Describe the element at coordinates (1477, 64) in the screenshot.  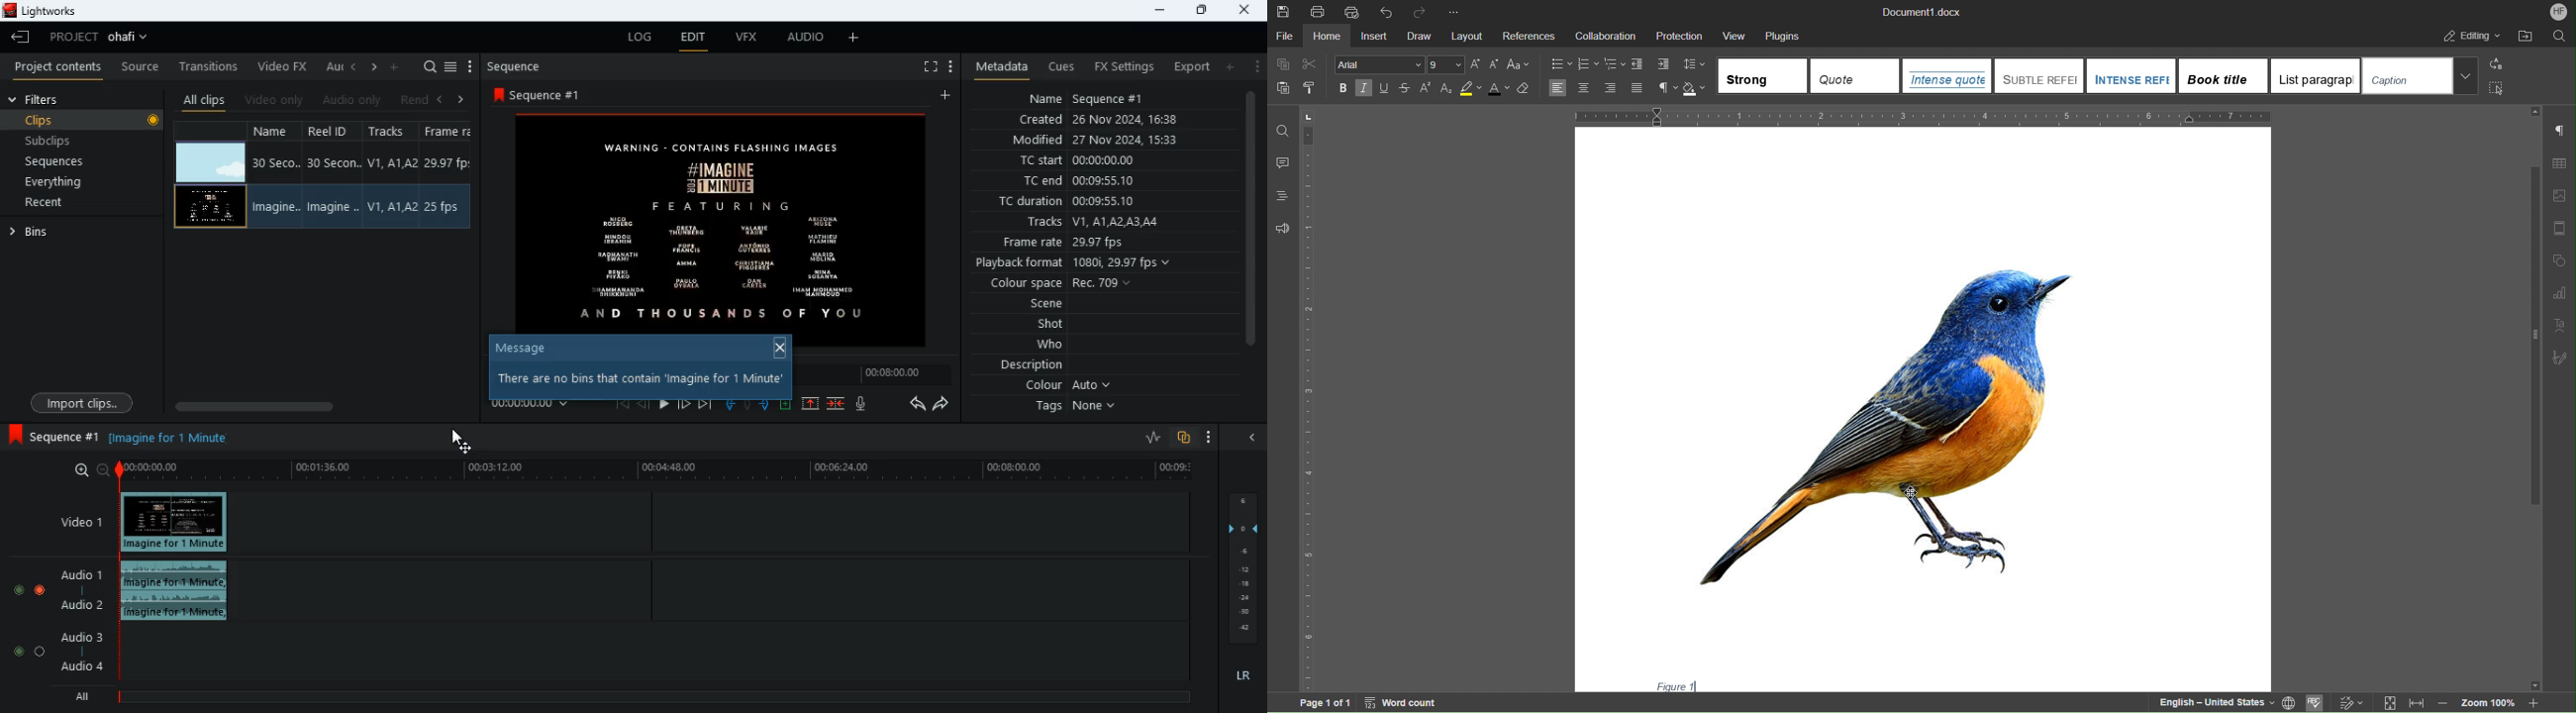
I see `Increase Font Size` at that location.